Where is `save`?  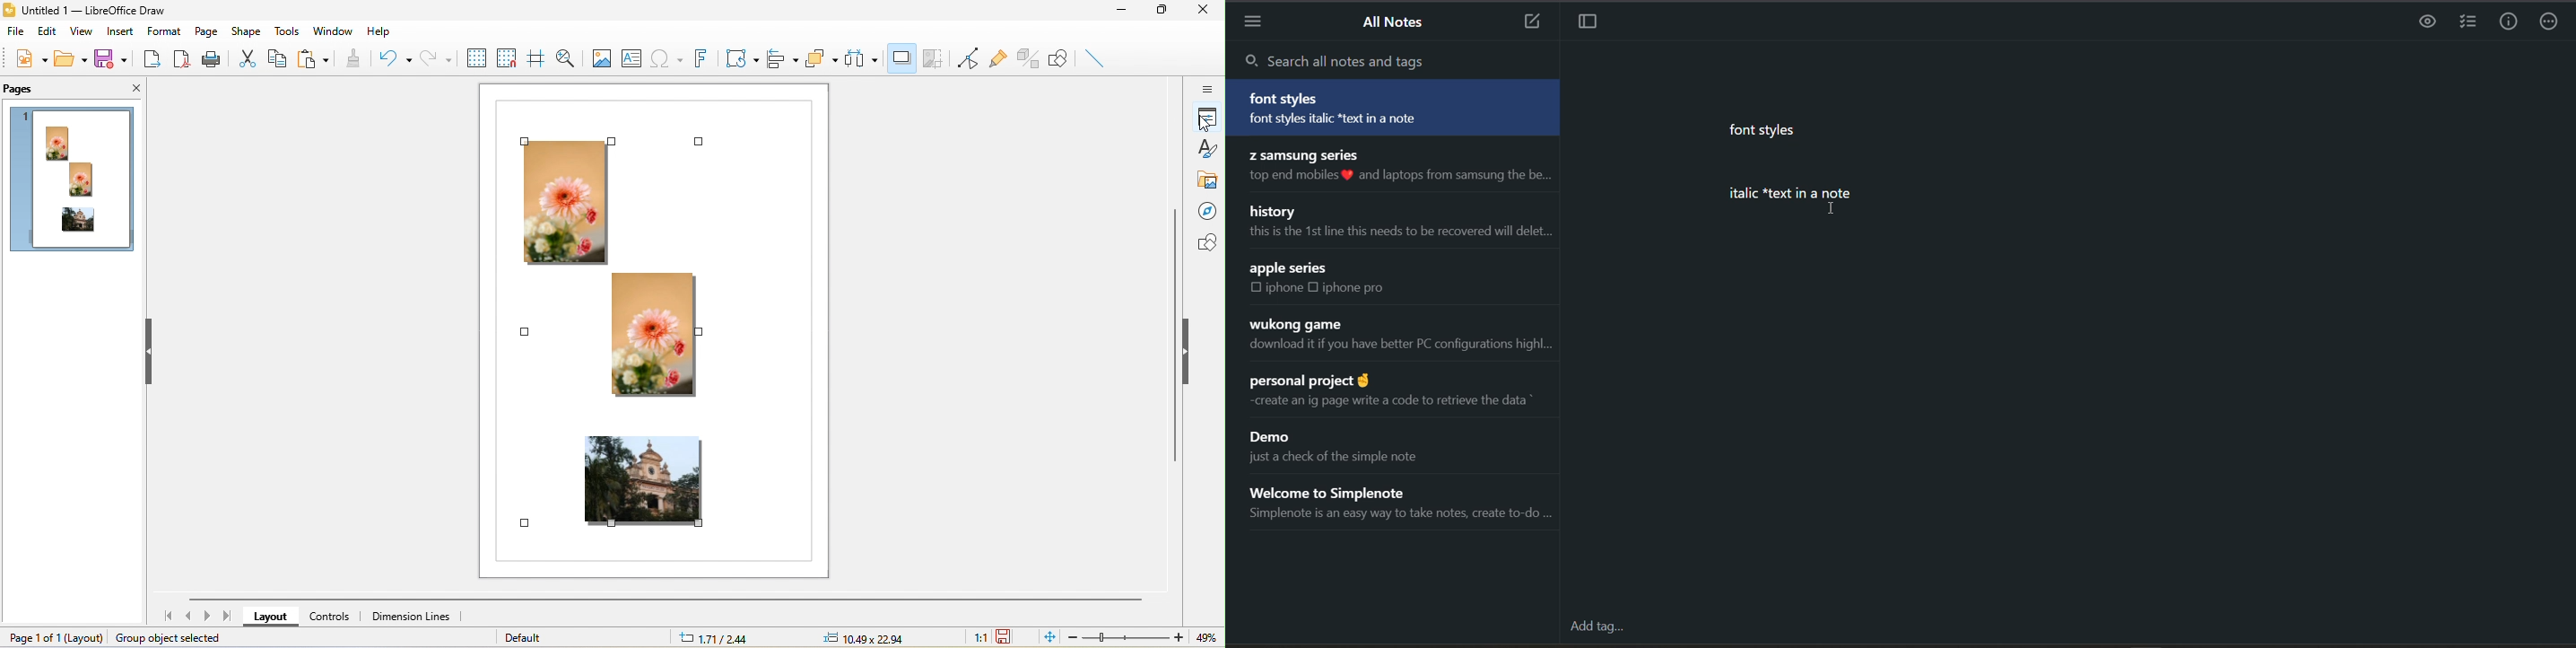 save is located at coordinates (114, 60).